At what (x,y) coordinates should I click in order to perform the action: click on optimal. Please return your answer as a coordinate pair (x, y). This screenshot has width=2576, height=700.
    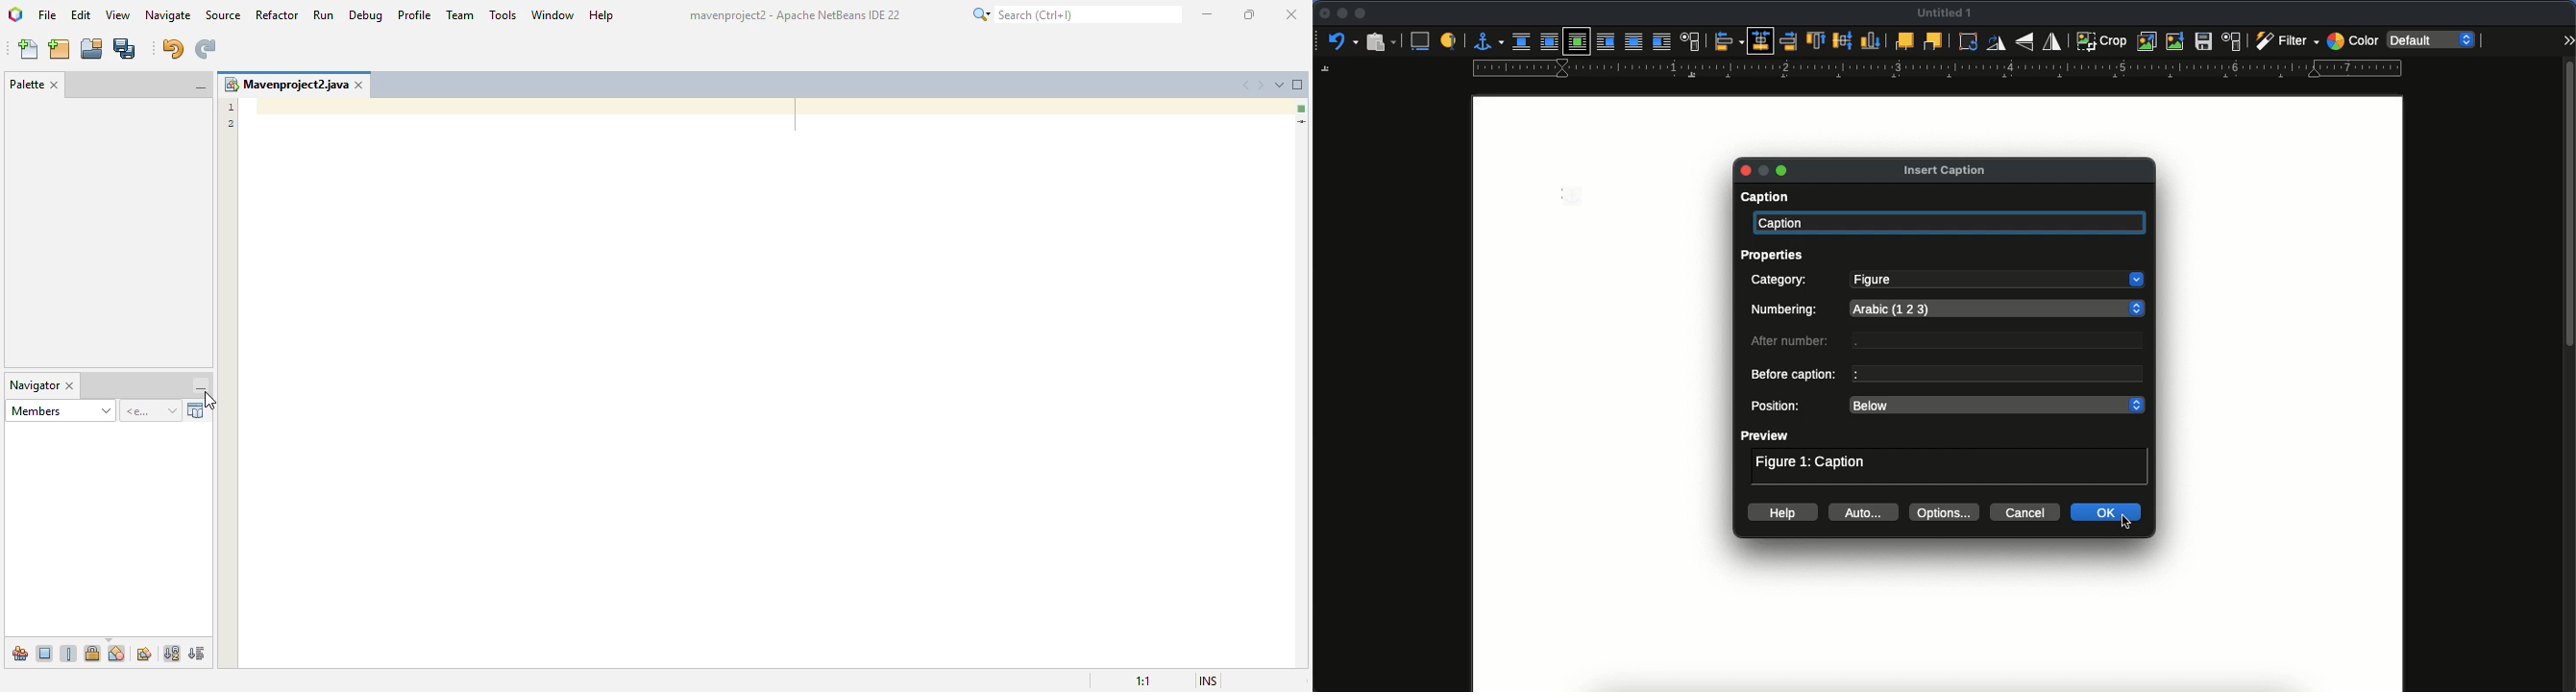
    Looking at the image, I should click on (1578, 40).